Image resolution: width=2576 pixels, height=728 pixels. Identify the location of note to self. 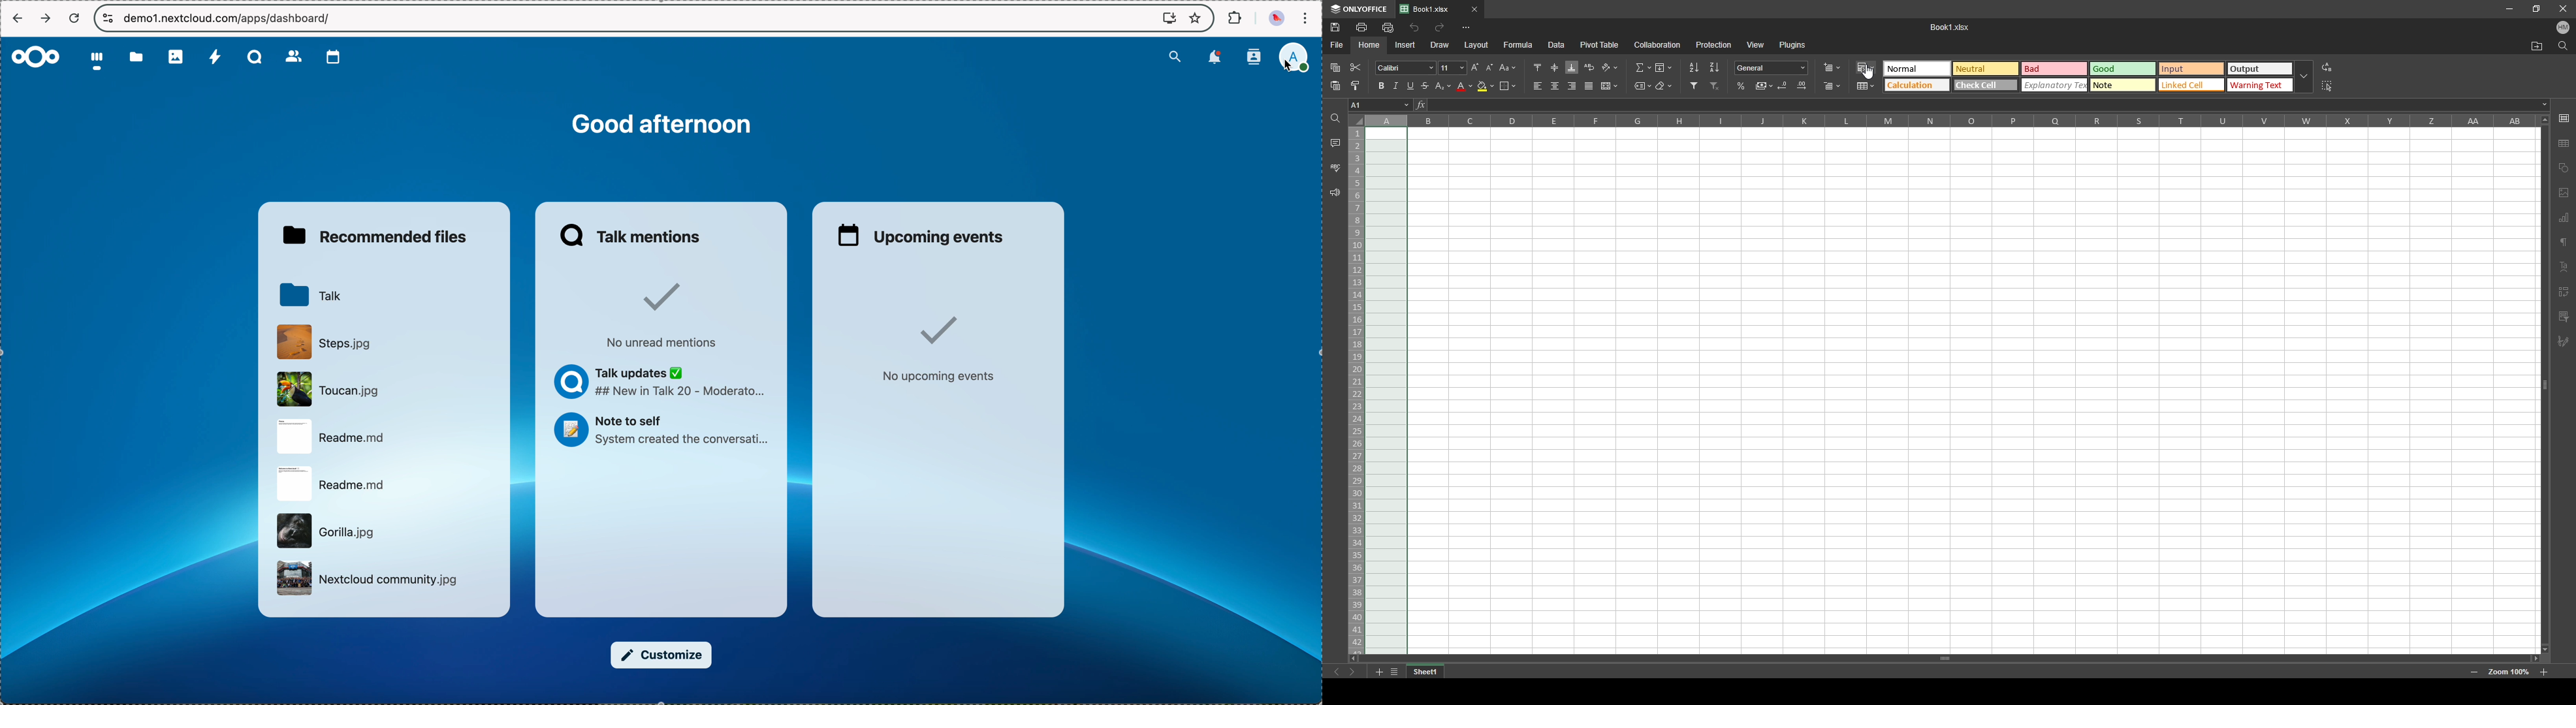
(666, 431).